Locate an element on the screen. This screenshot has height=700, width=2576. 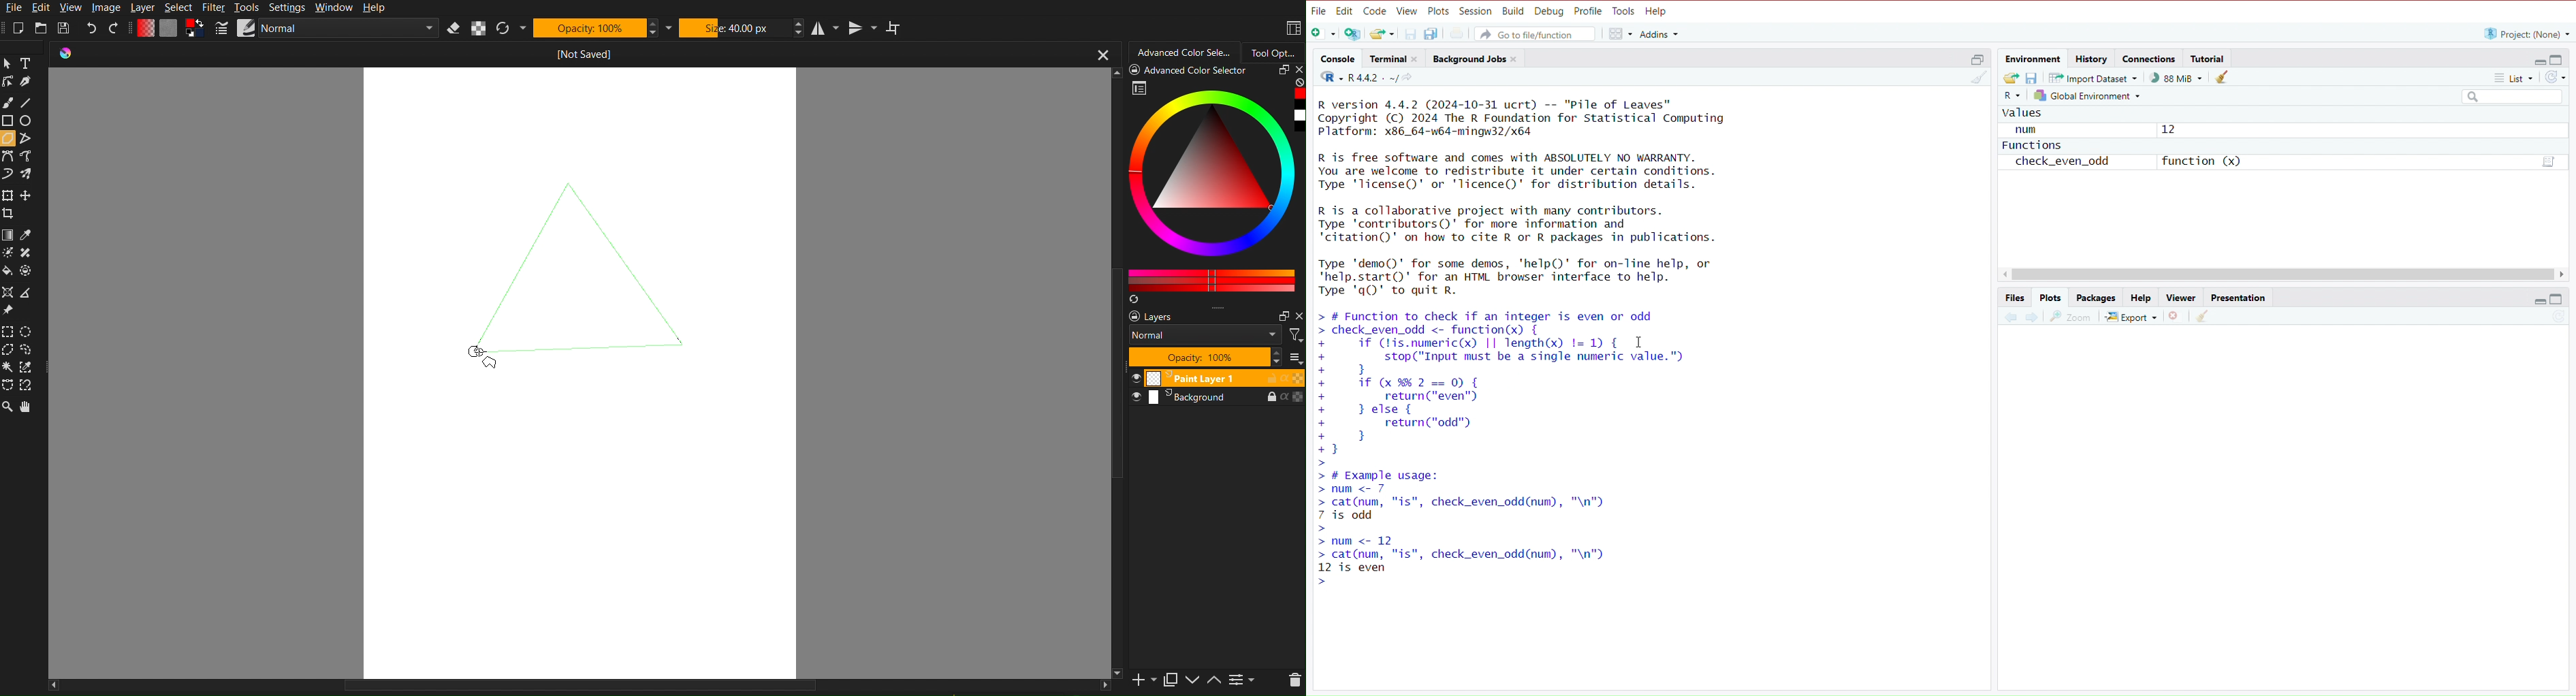
addins is located at coordinates (1660, 34).